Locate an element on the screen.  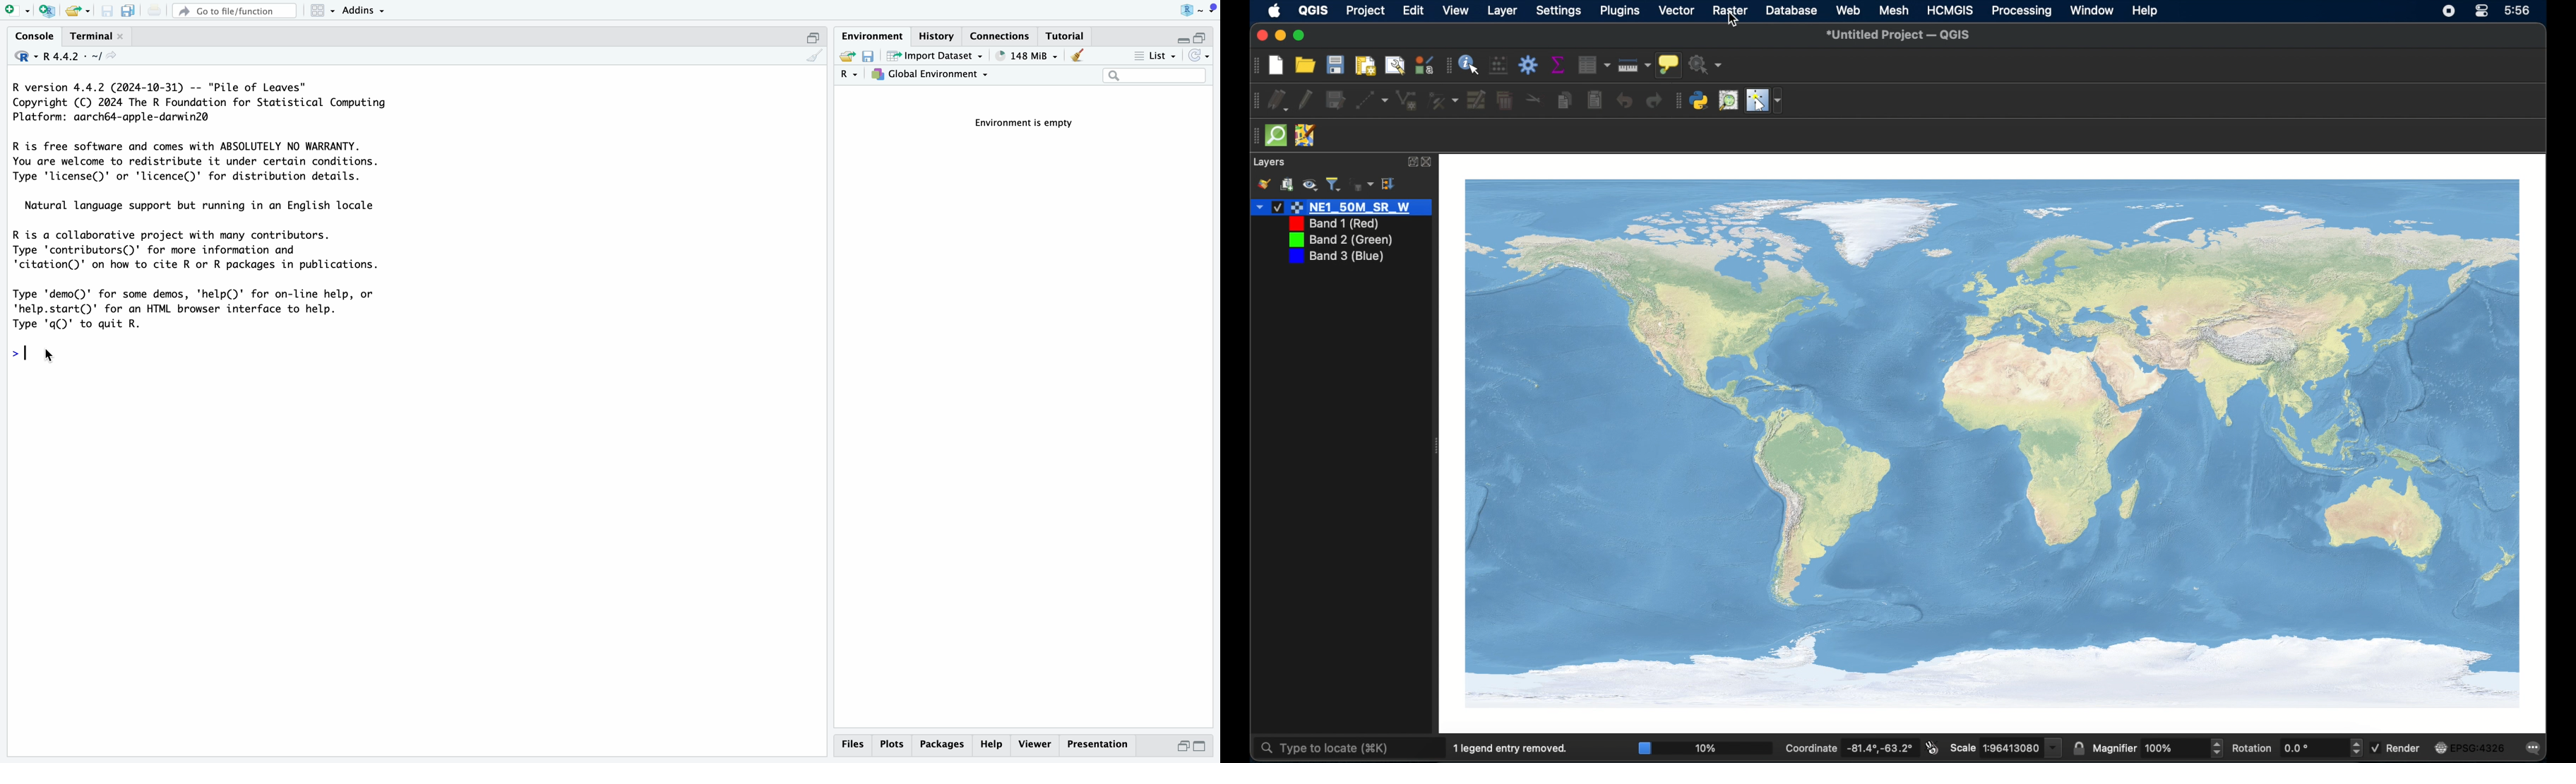
save is located at coordinates (1335, 65).